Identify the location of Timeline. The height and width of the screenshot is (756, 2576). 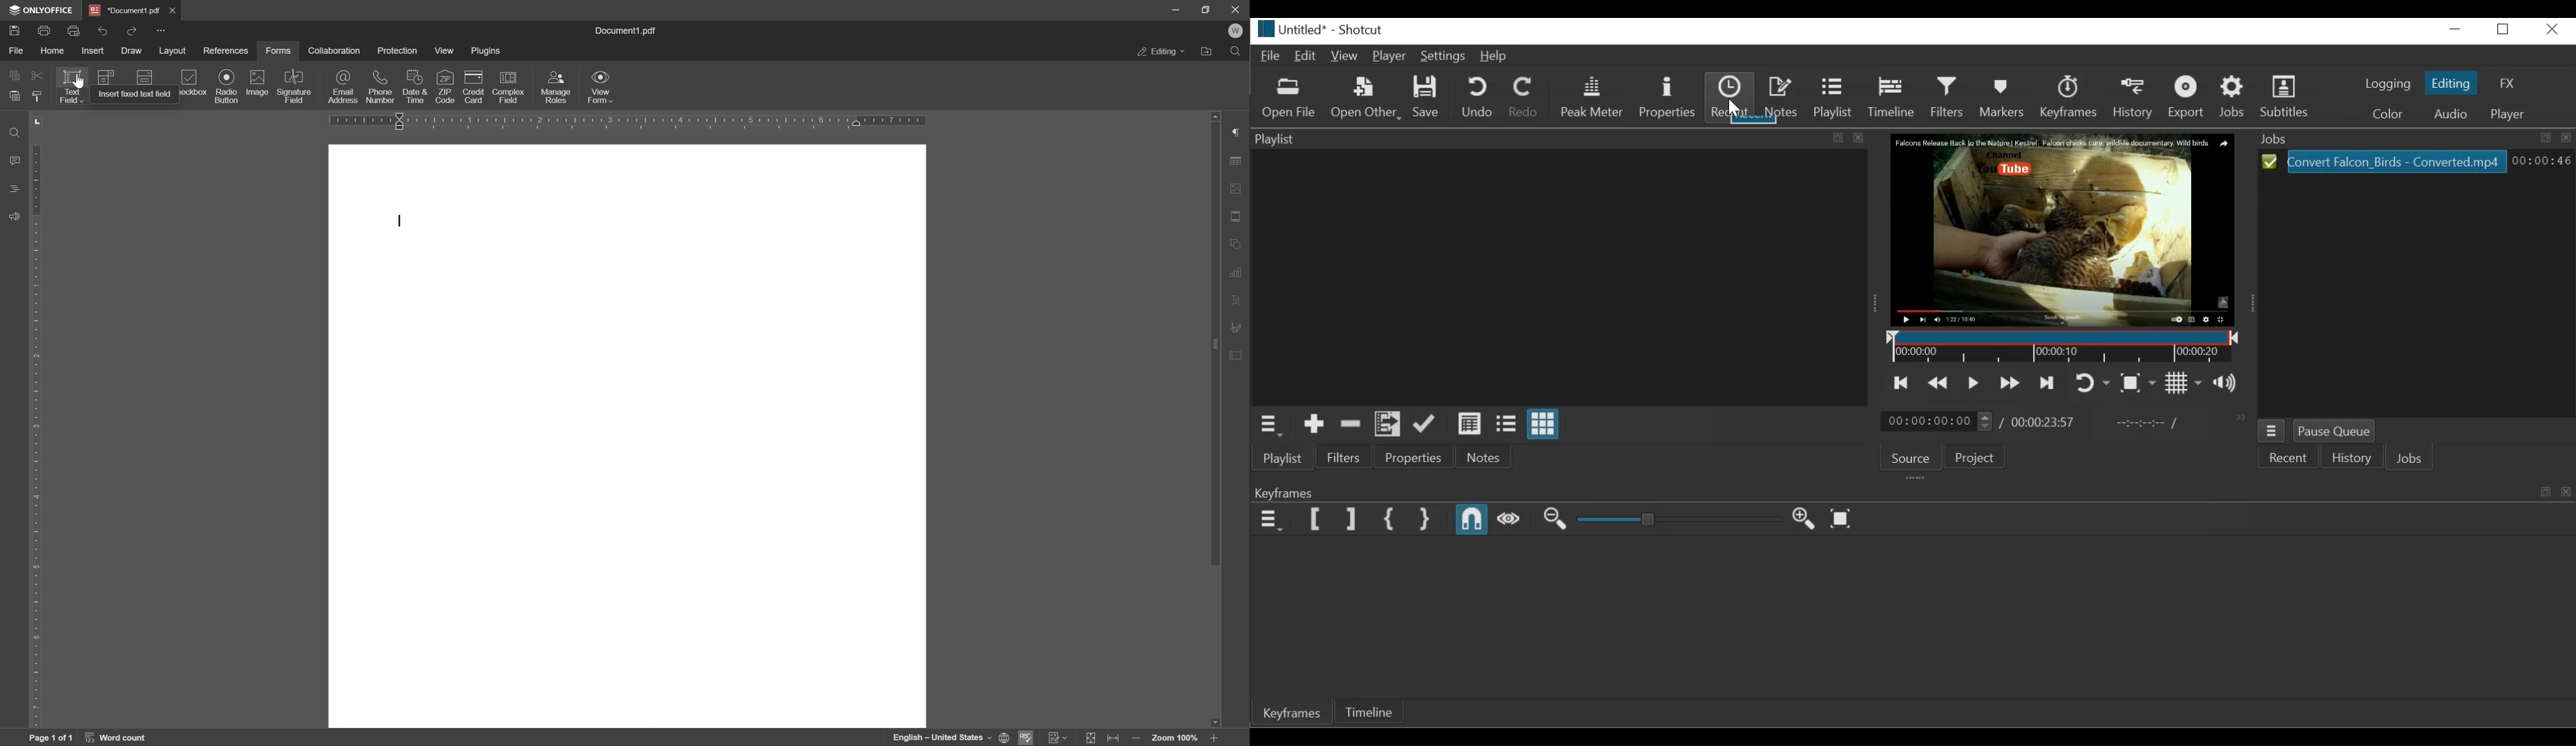
(1373, 713).